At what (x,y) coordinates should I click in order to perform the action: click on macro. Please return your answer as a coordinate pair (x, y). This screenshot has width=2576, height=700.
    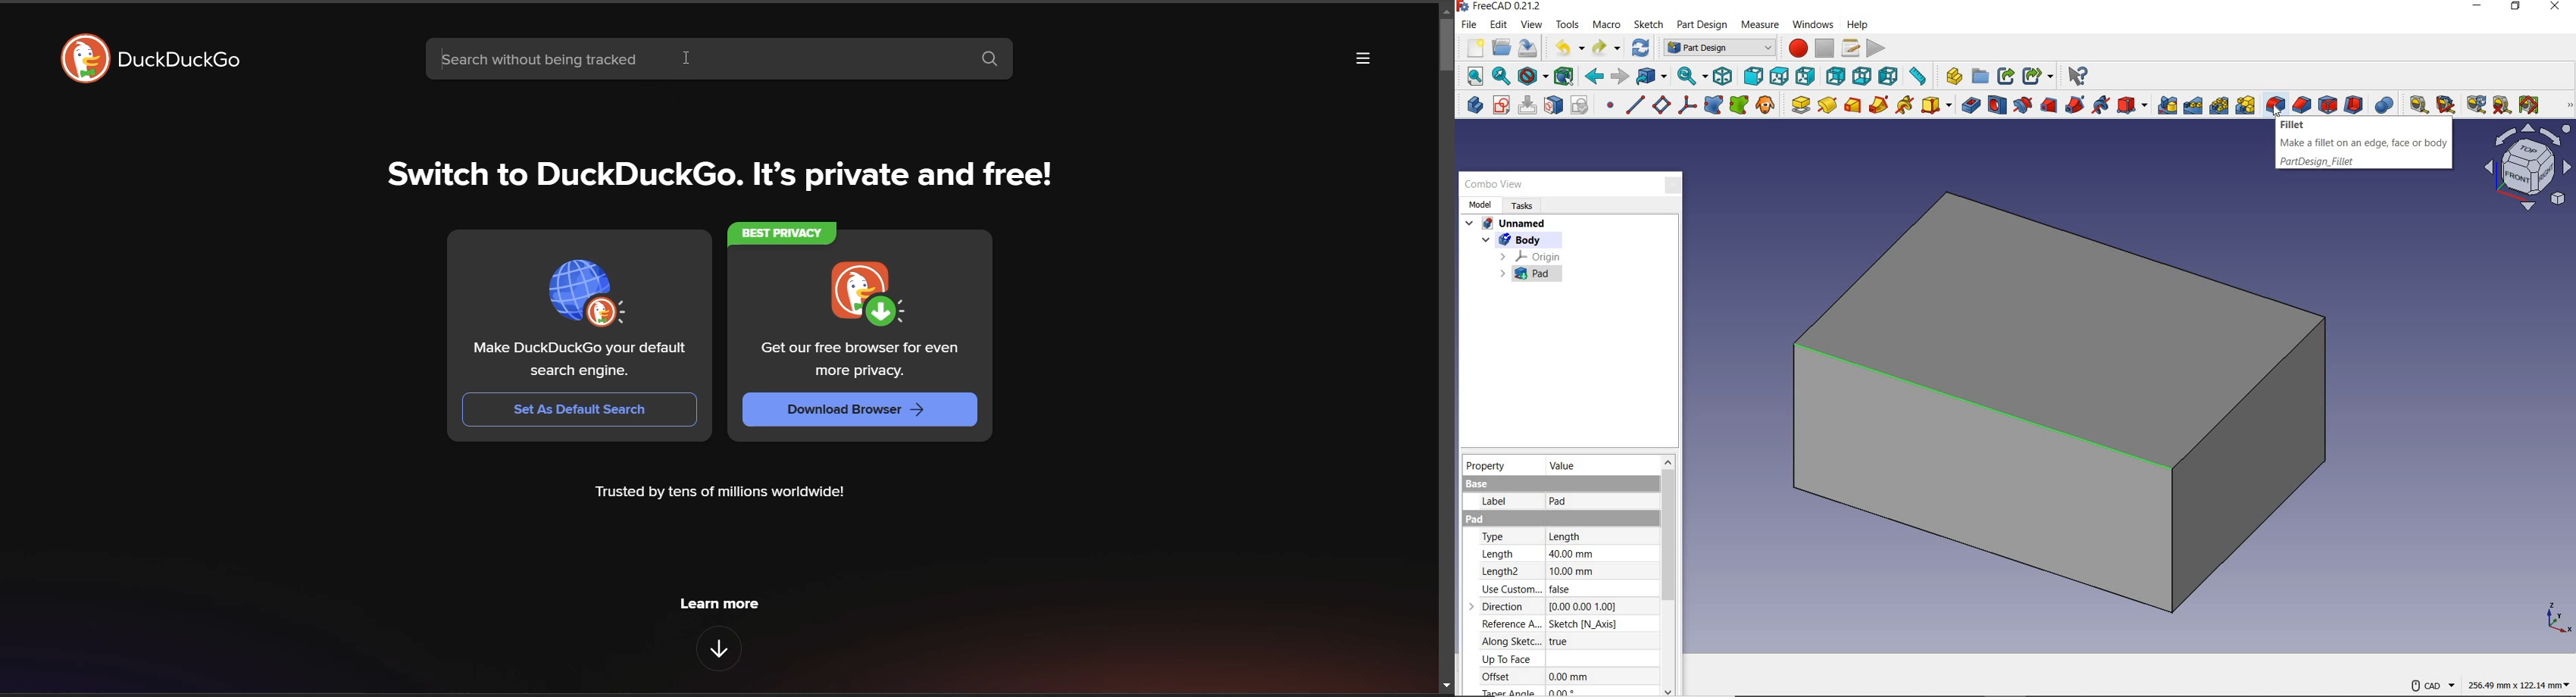
    Looking at the image, I should click on (1609, 26).